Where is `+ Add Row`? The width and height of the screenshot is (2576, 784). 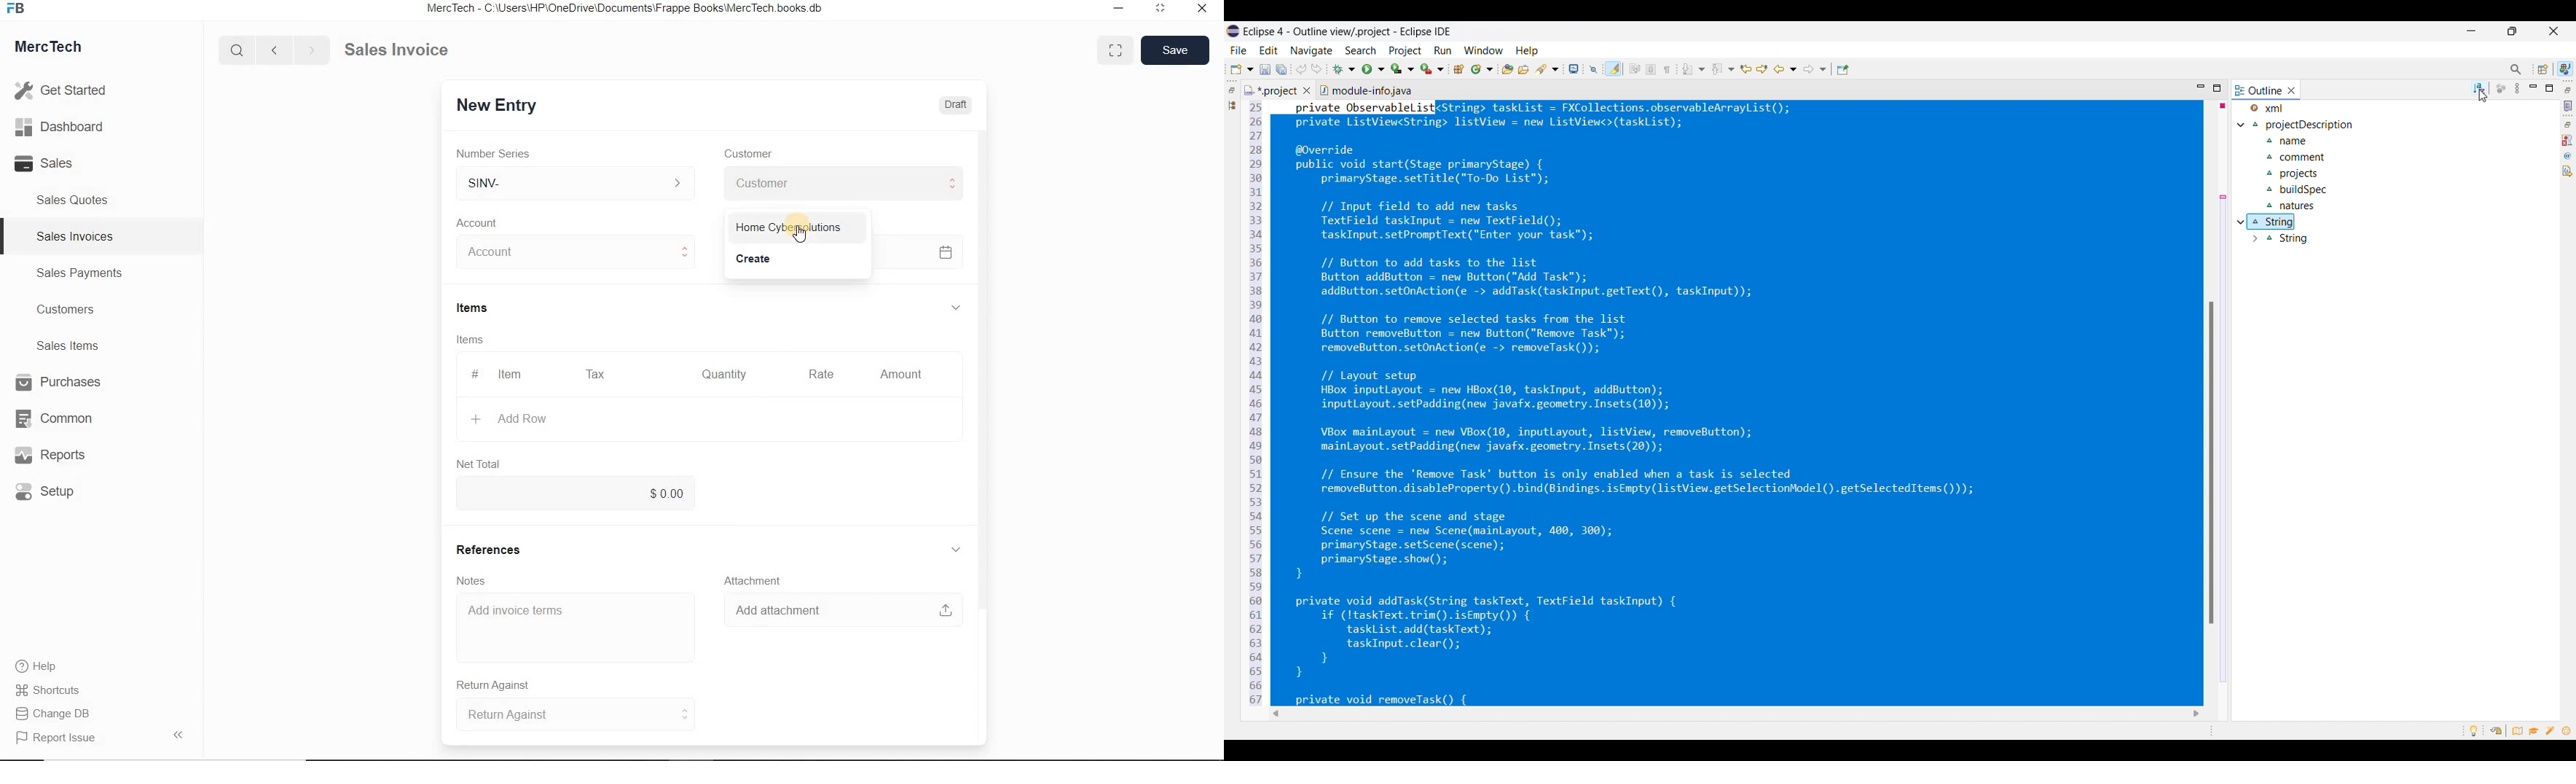 + Add Row is located at coordinates (517, 419).